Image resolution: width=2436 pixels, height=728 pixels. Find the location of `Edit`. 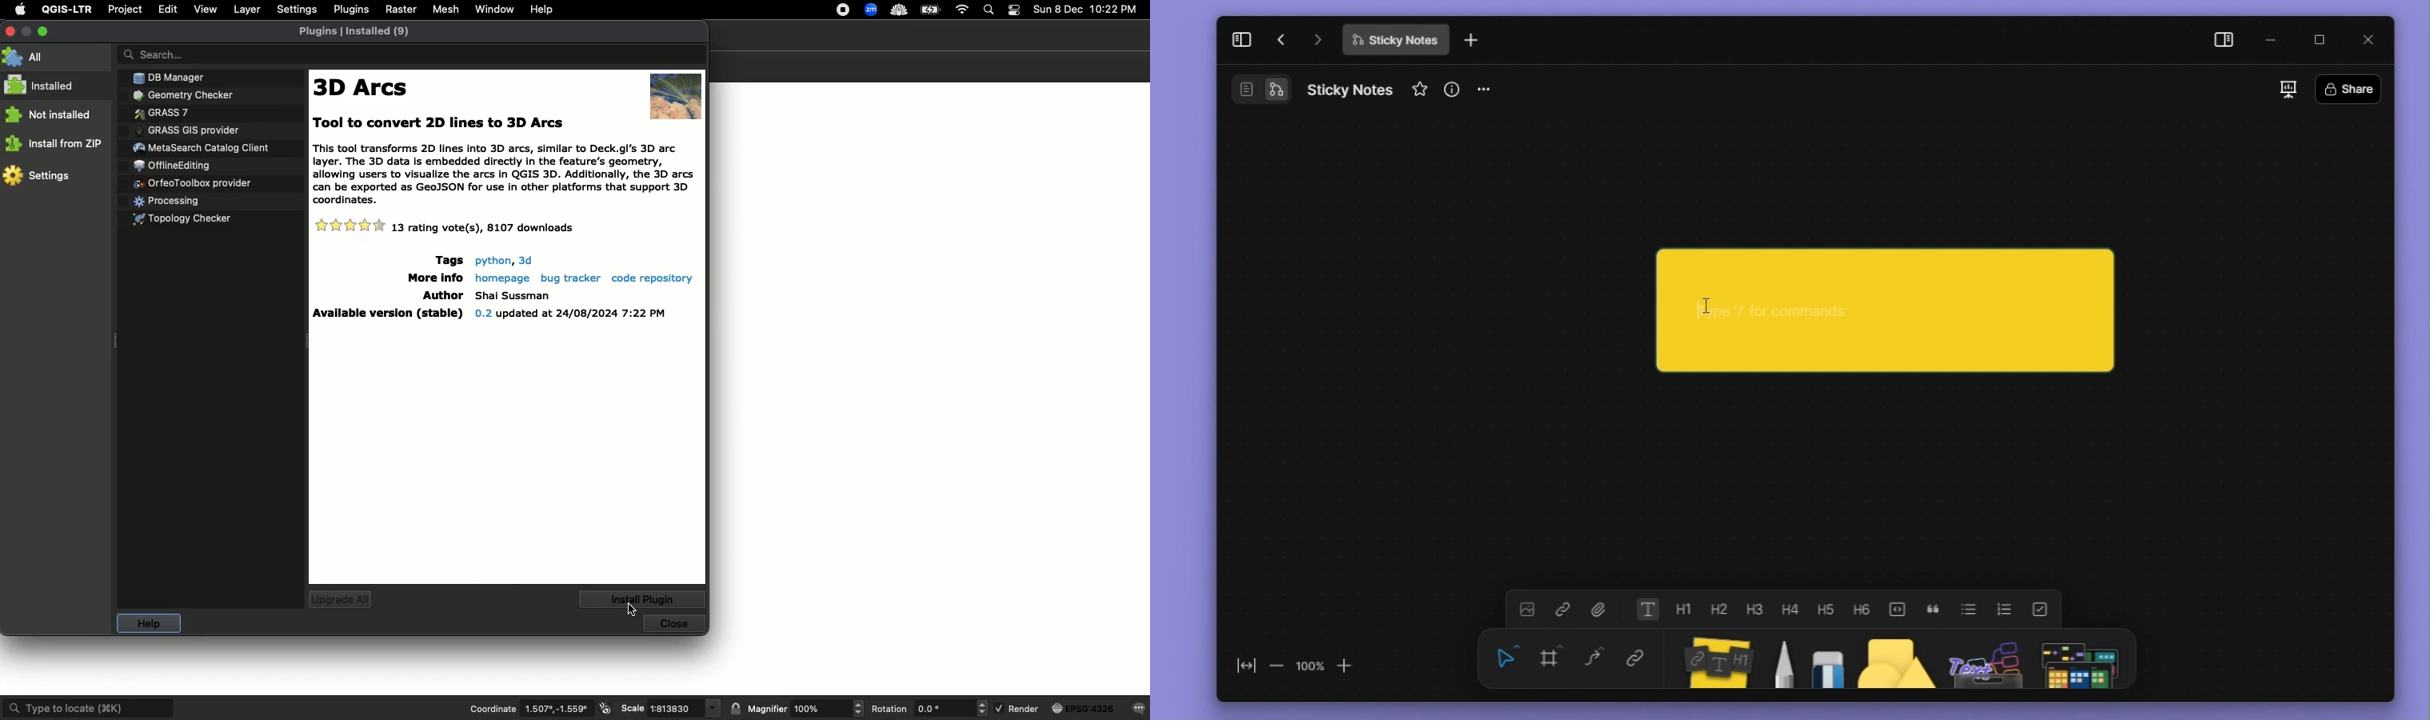

Edit is located at coordinates (169, 9).